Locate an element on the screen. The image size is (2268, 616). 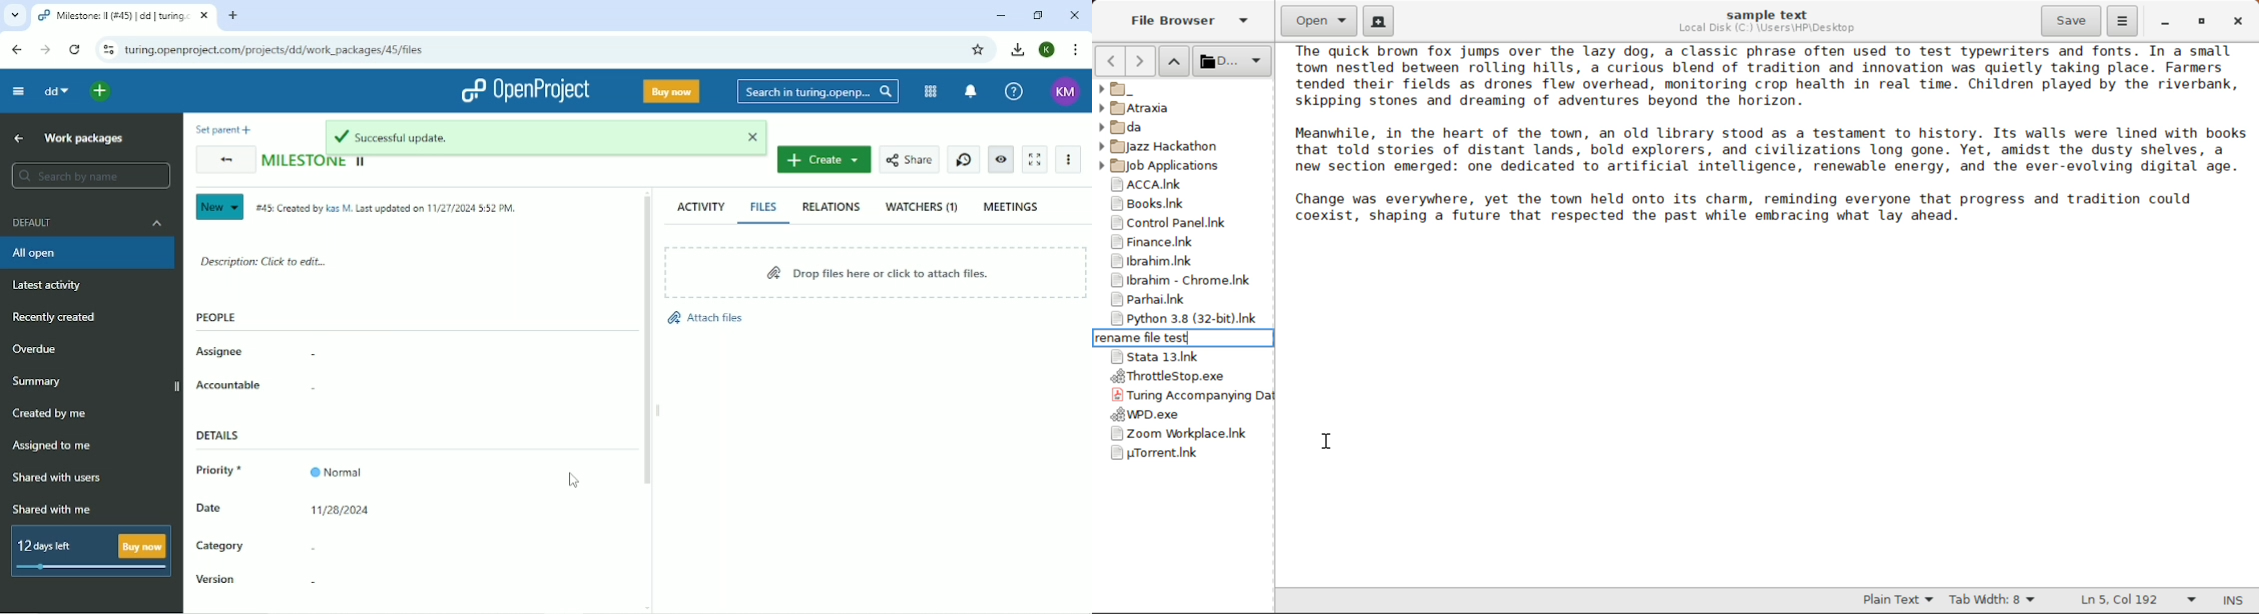
Activate zen mode is located at coordinates (1034, 159).